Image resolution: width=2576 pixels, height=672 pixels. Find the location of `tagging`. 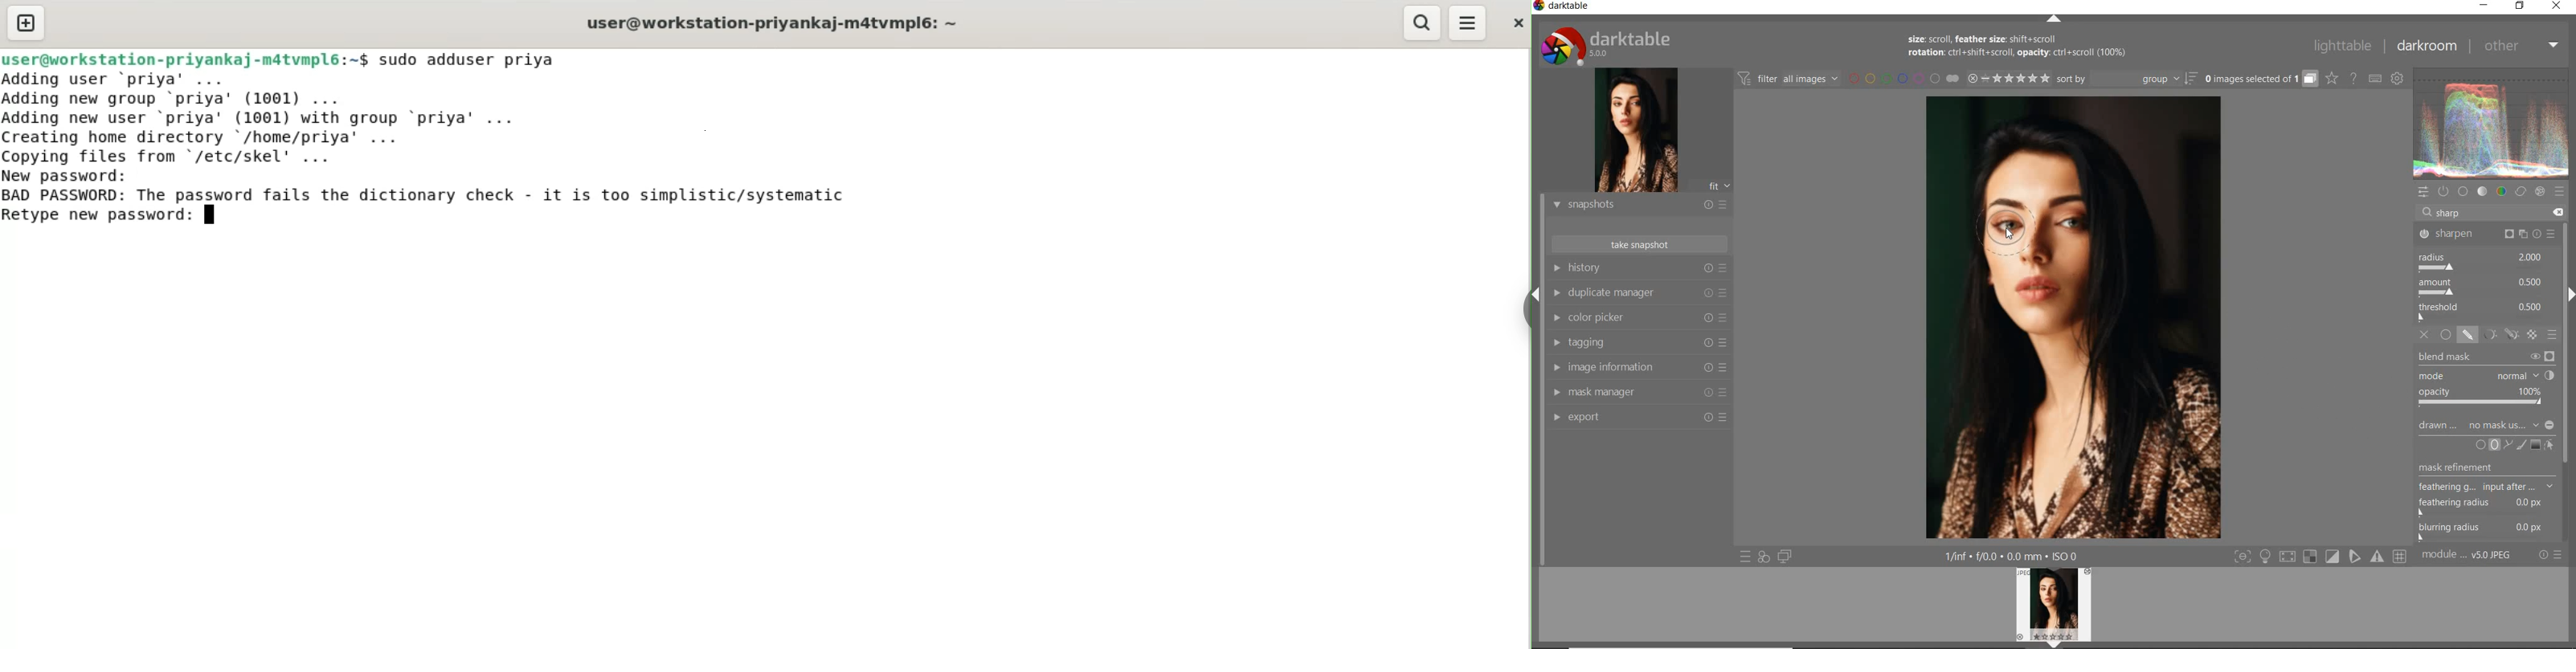

tagging is located at coordinates (1638, 343).